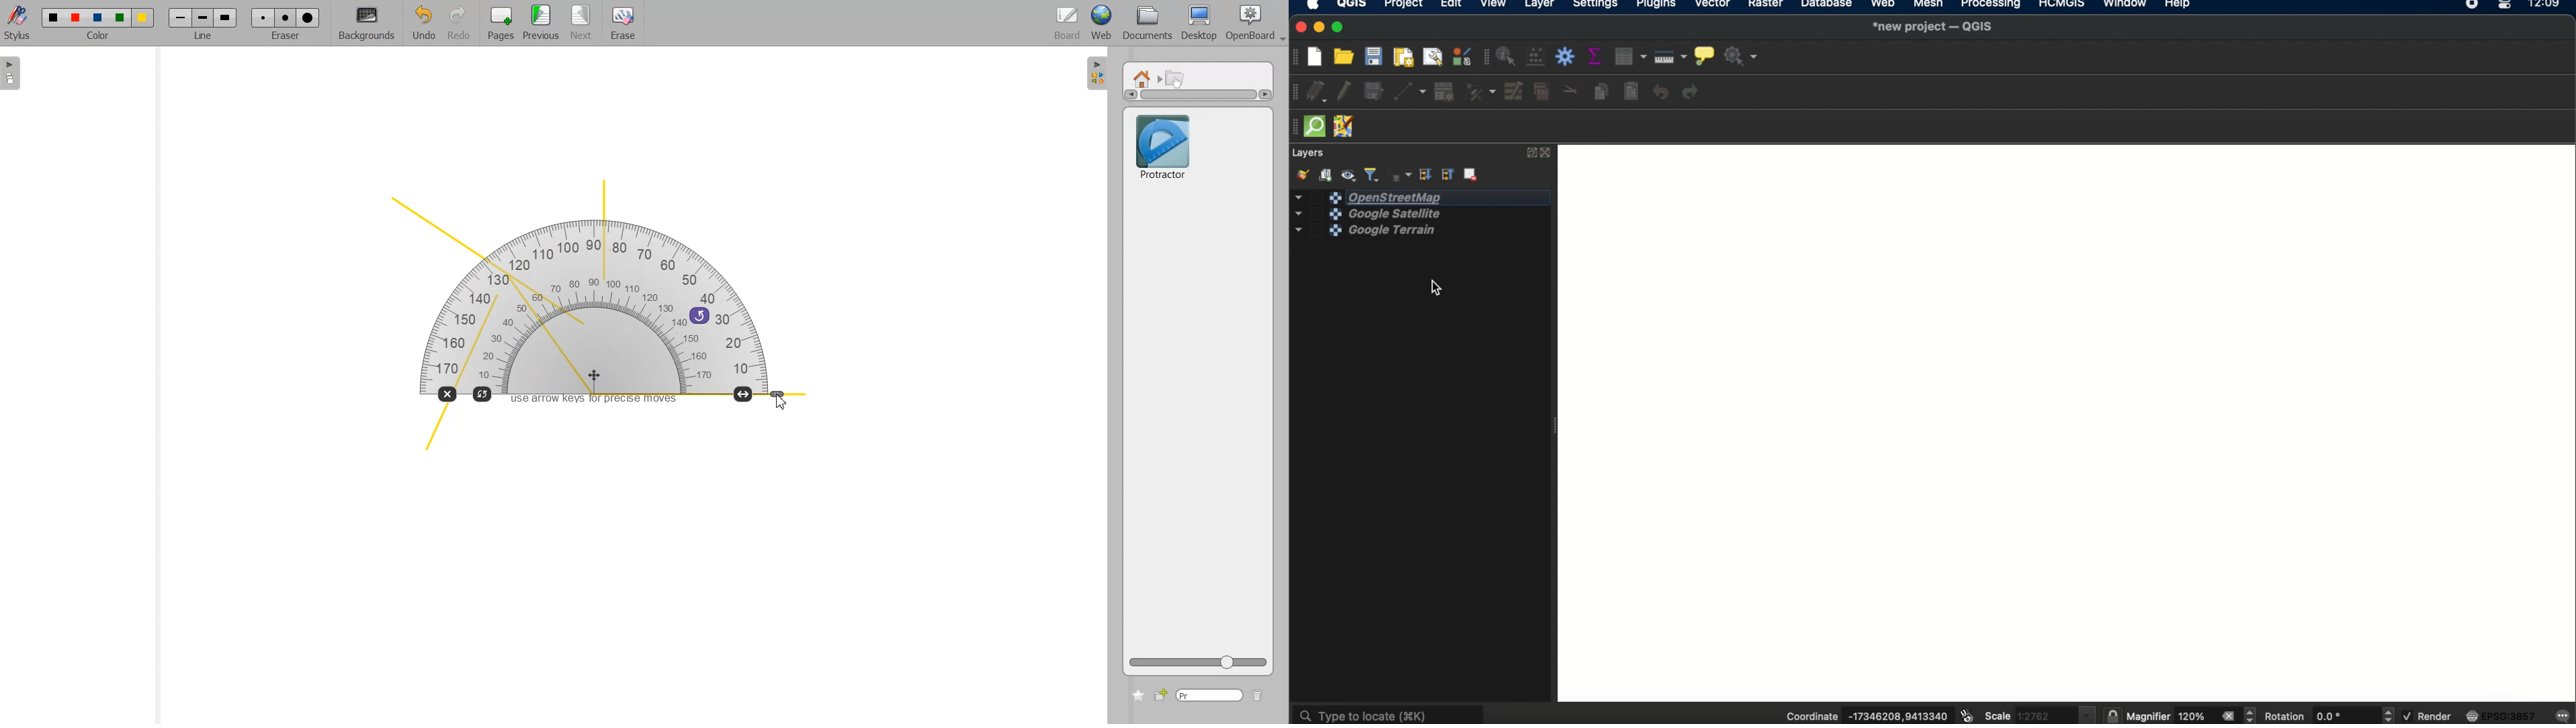 This screenshot has height=728, width=2576. I want to click on open attribute table, so click(1633, 57).